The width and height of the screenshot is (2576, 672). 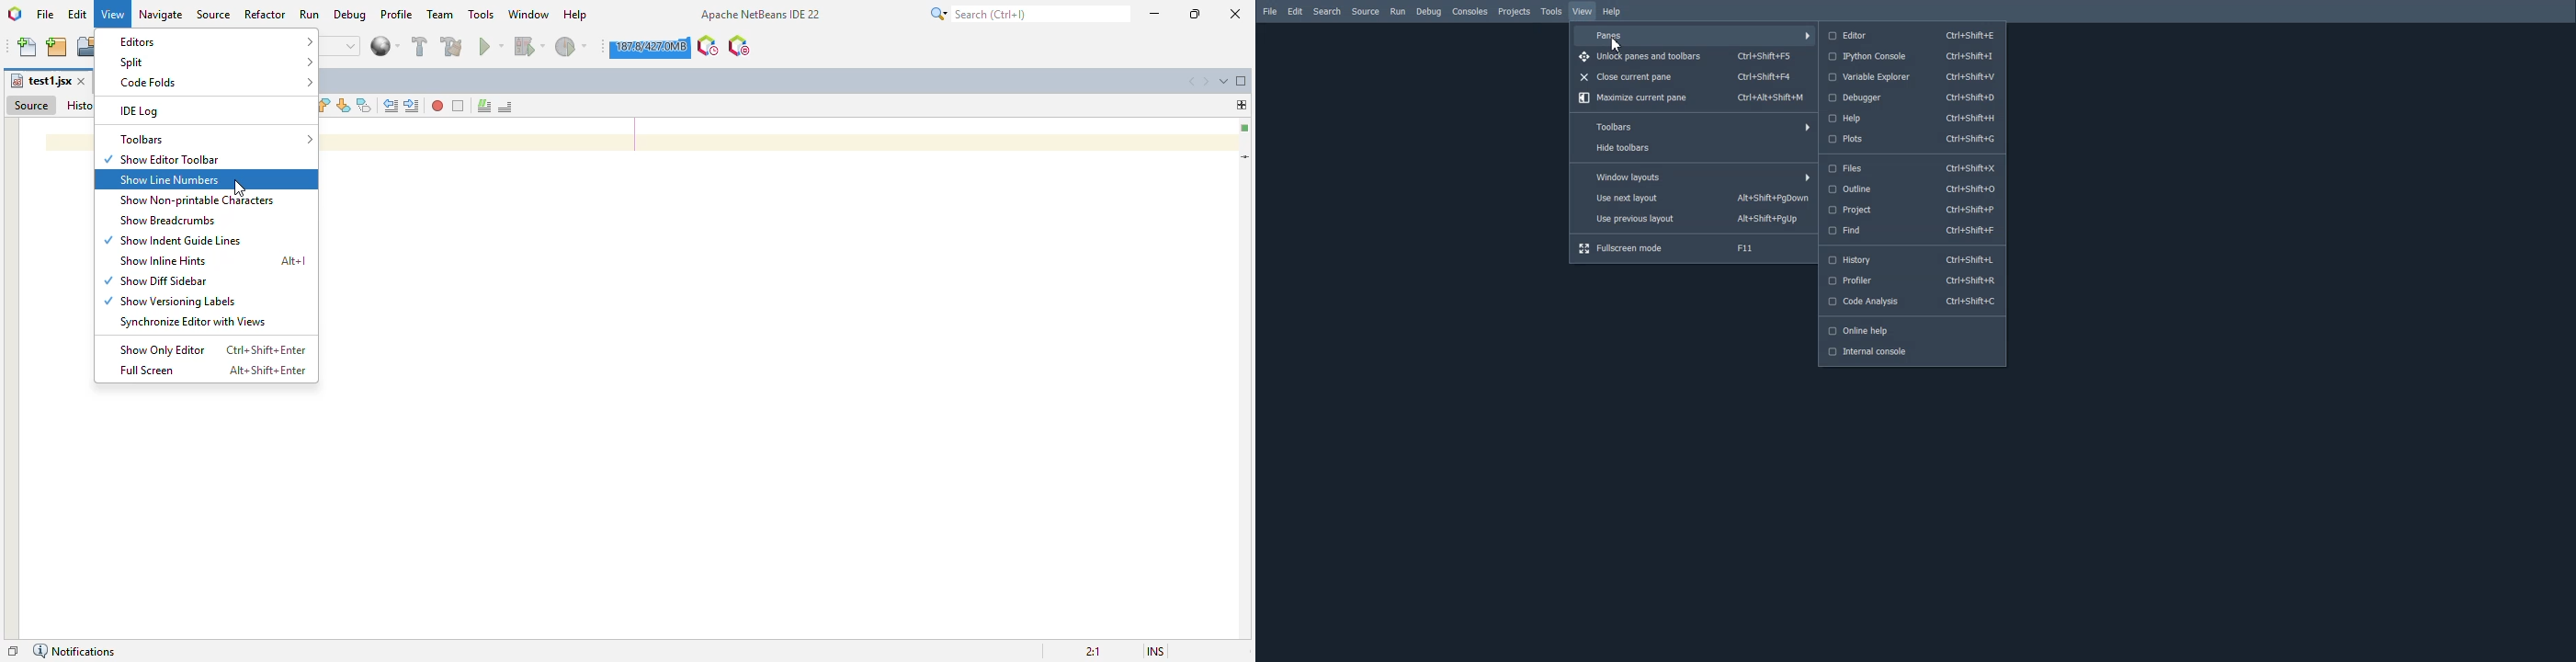 I want to click on profile project, so click(x=573, y=47).